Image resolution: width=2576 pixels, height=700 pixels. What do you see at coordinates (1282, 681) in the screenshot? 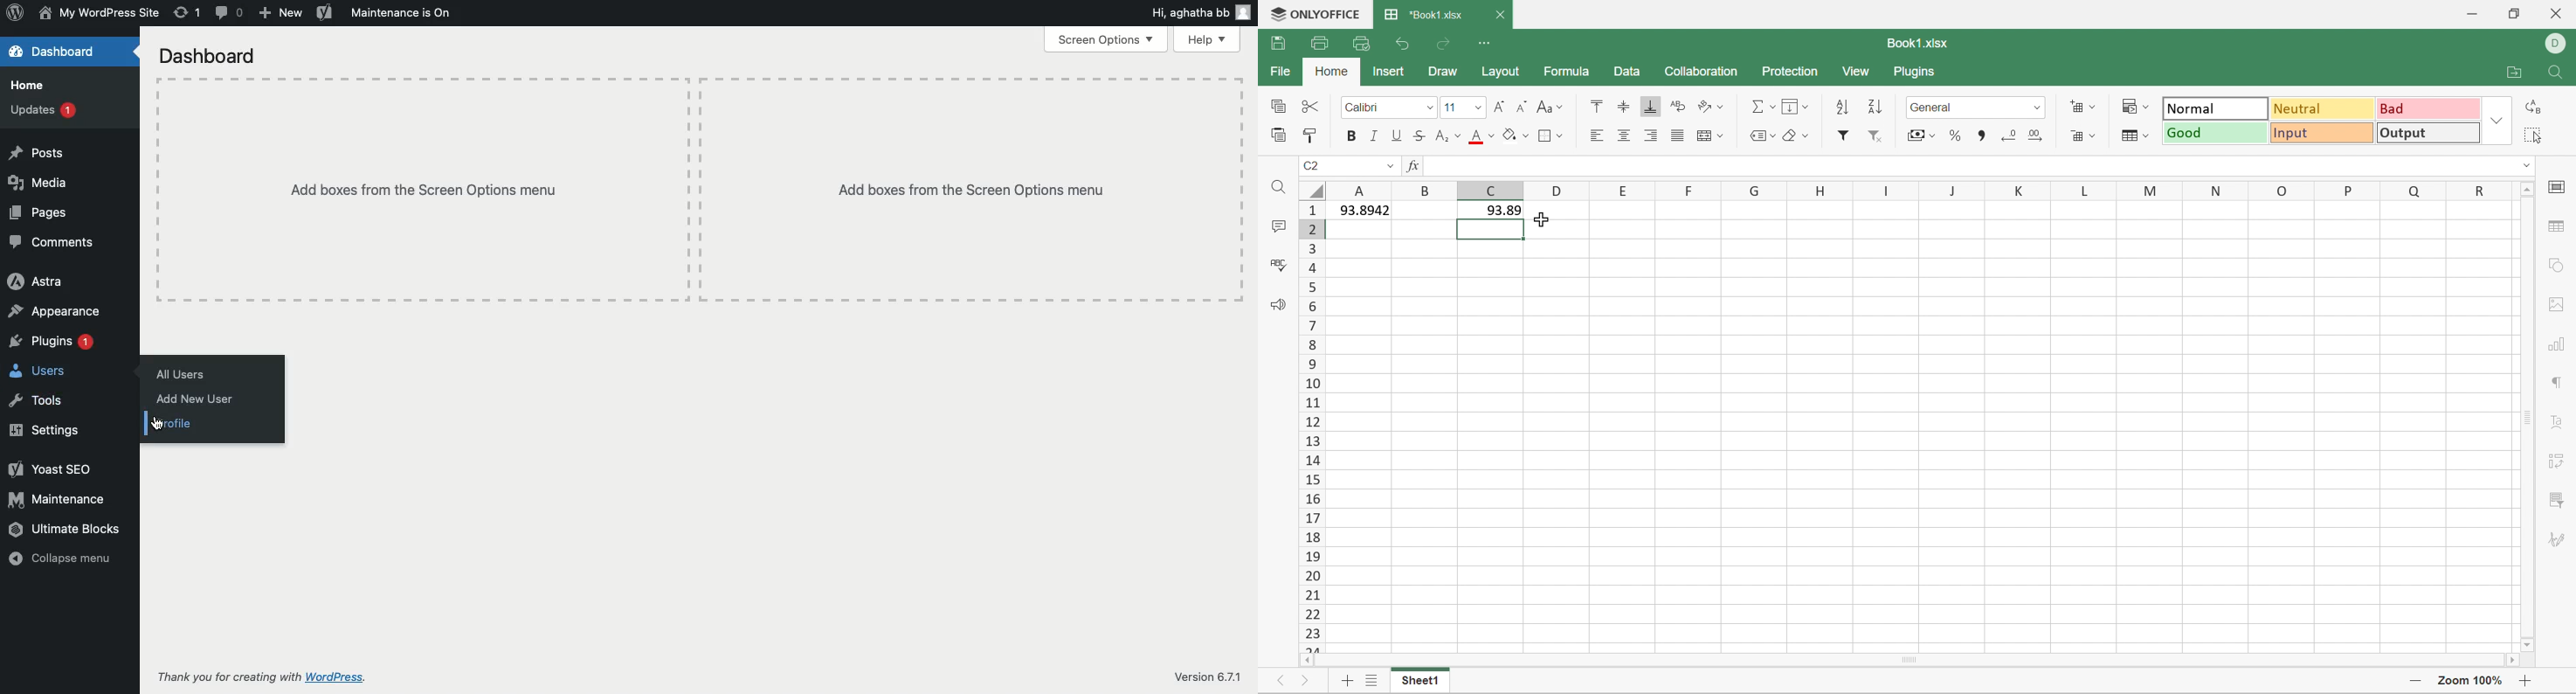
I see `Previous` at bounding box center [1282, 681].